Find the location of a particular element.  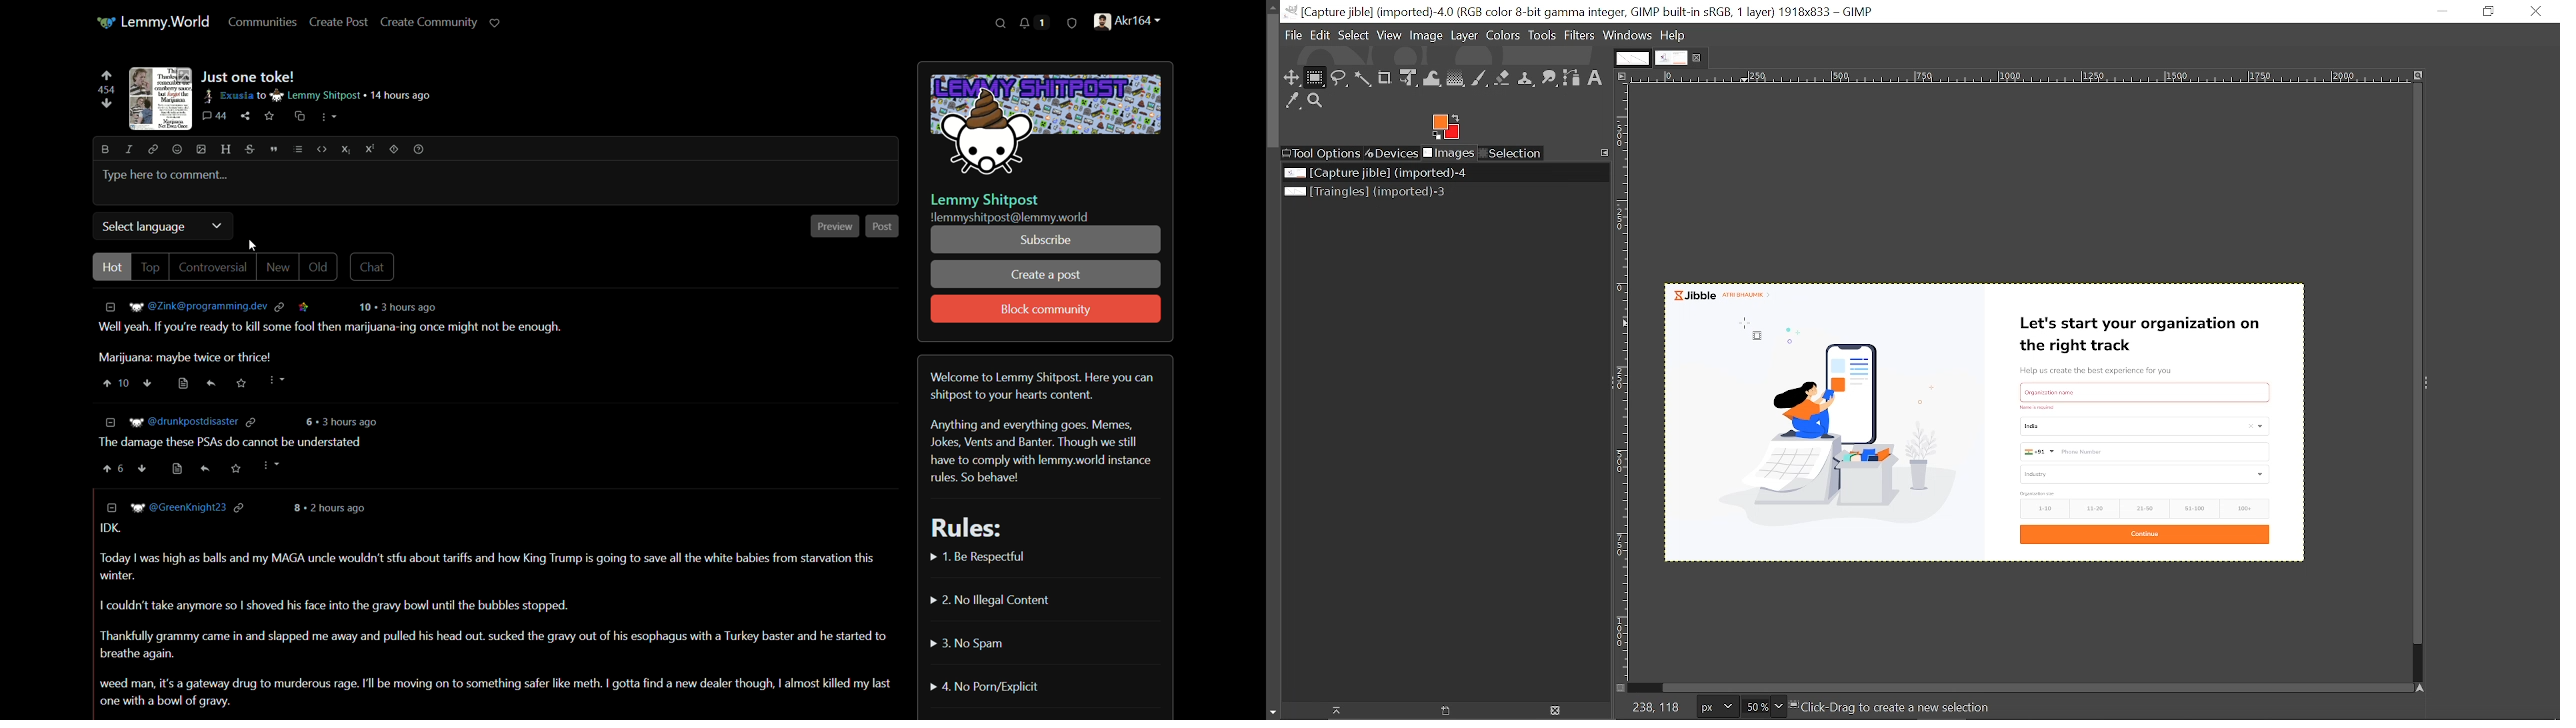

reply is located at coordinates (213, 384).